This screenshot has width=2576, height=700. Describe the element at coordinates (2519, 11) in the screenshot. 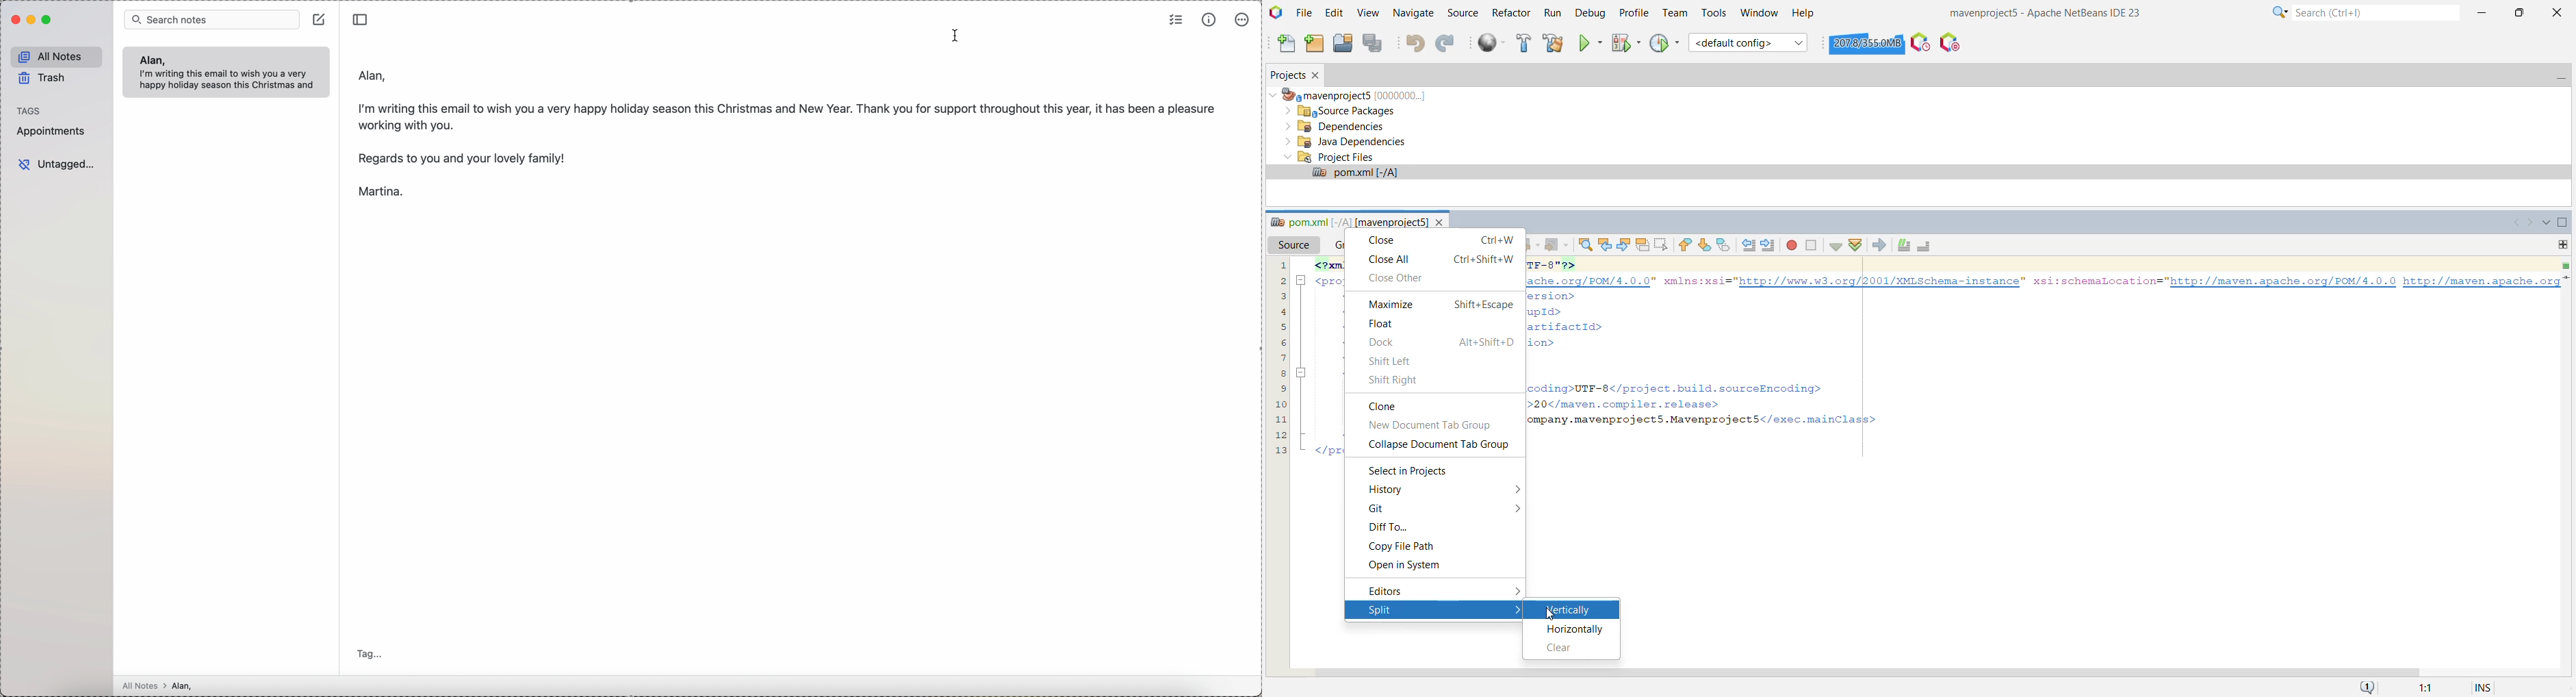

I see `Restore Down` at that location.